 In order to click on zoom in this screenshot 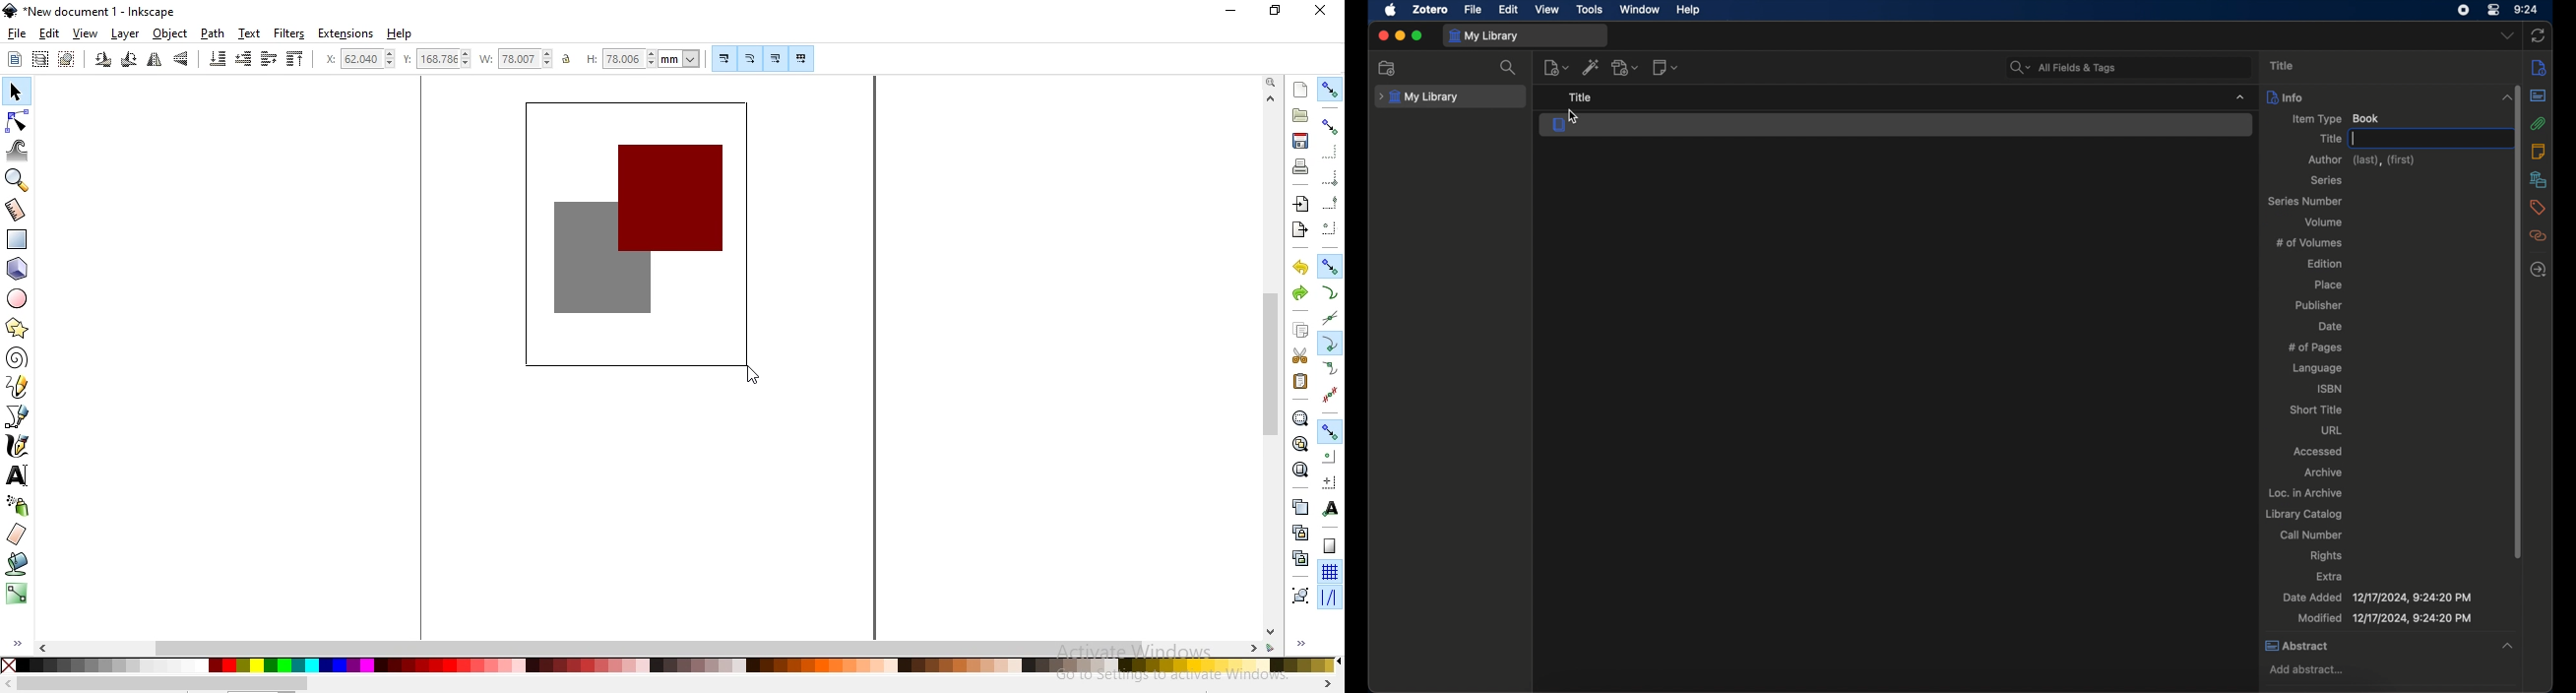, I will do `click(1271, 83)`.